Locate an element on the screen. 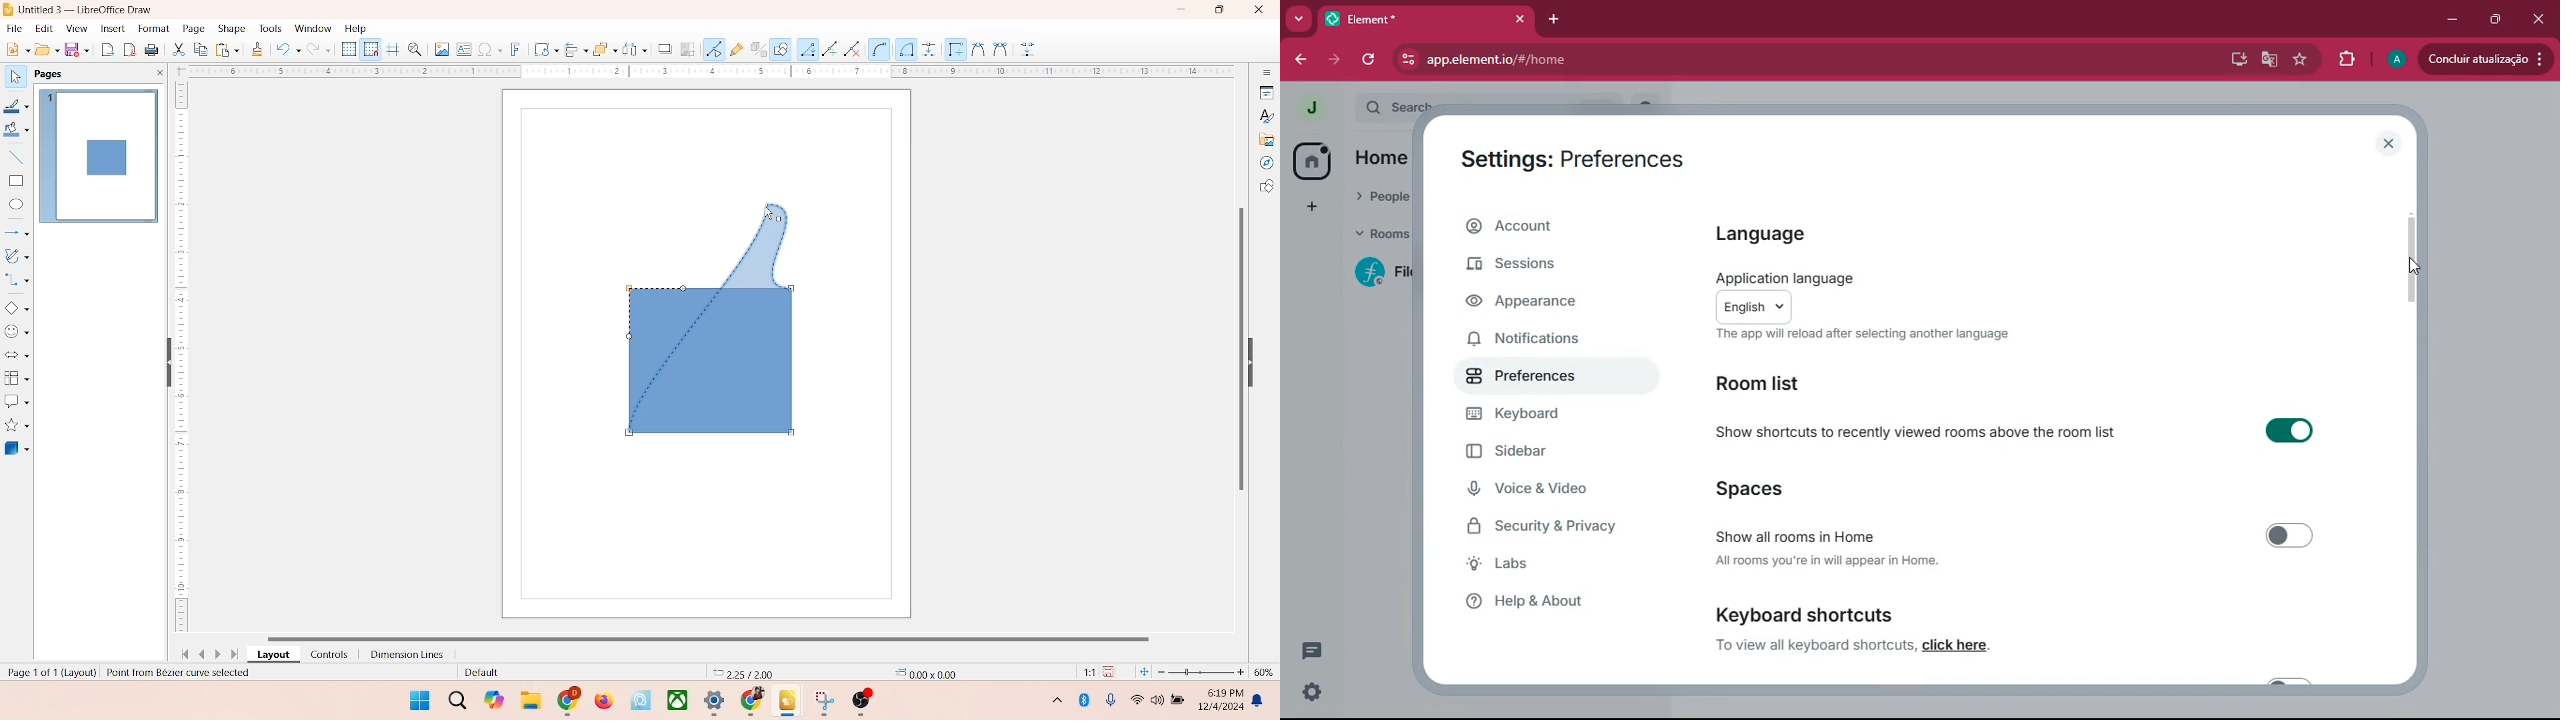  Connector tool is located at coordinates (906, 49).